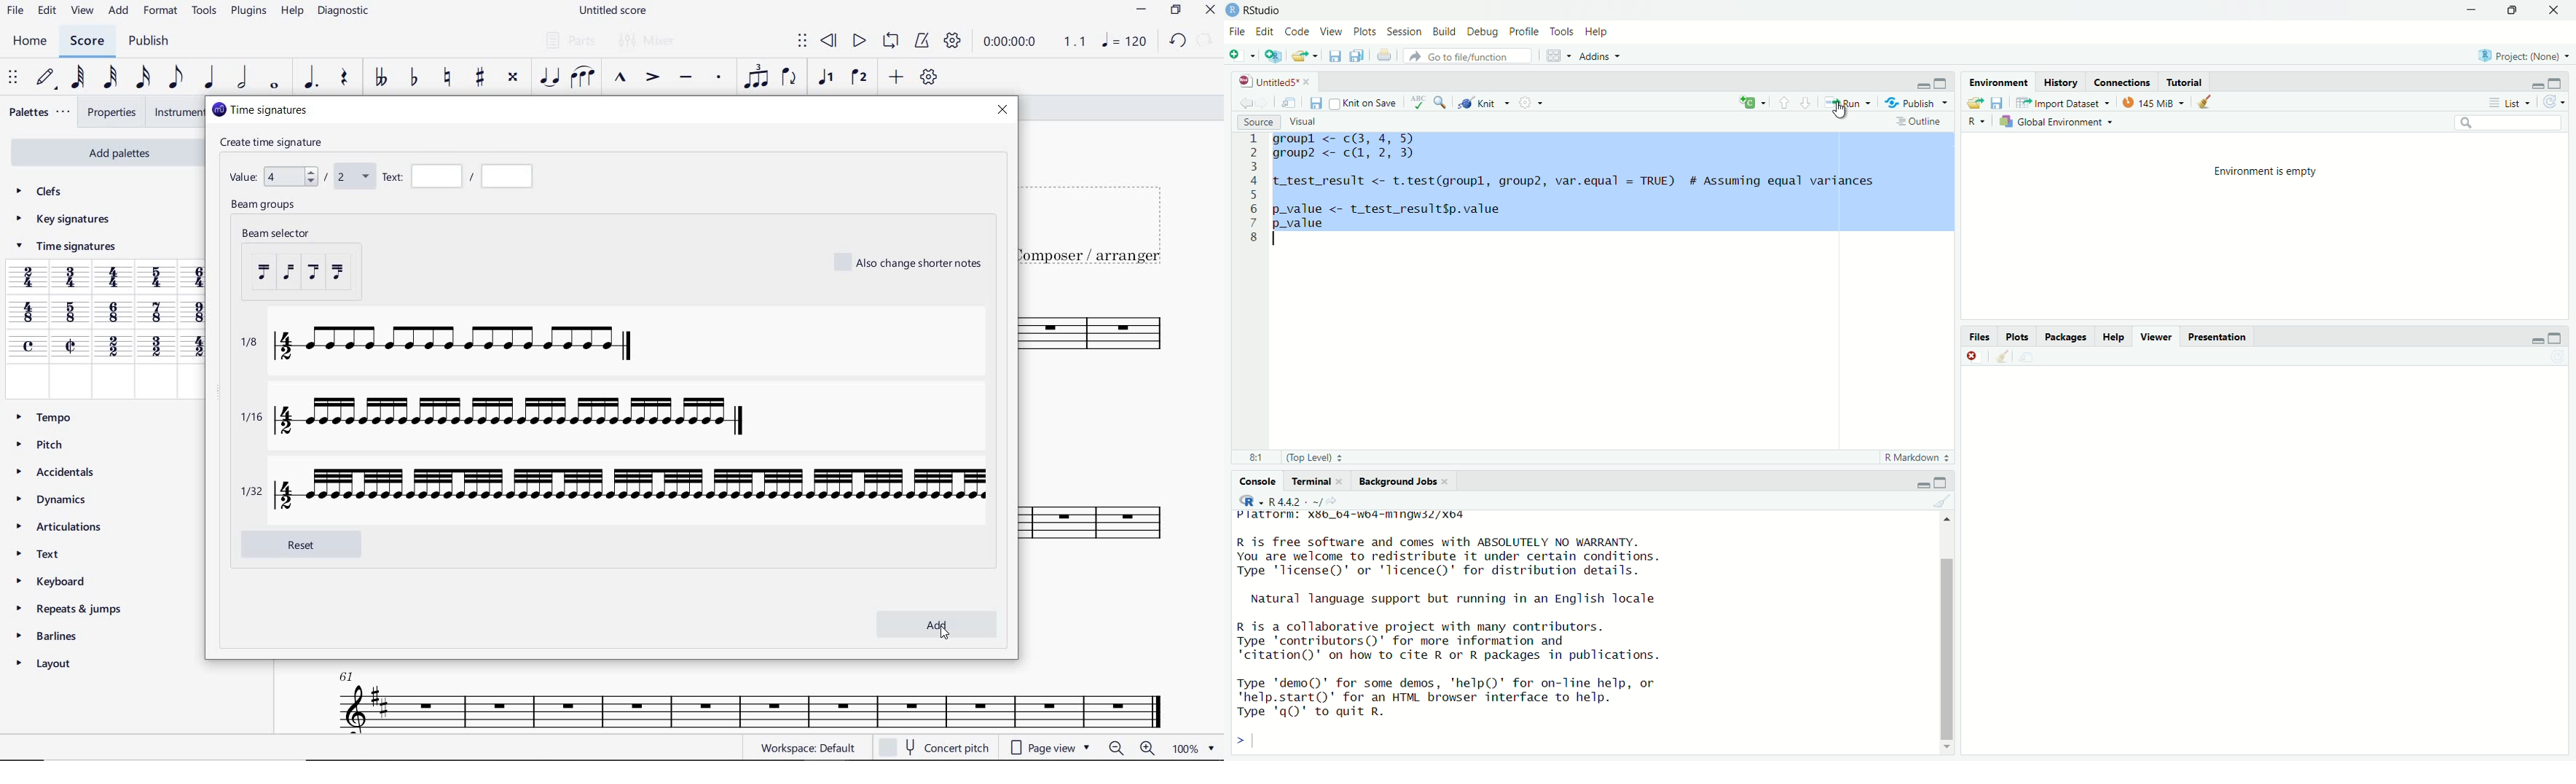 The width and height of the screenshot is (2576, 784). Describe the element at coordinates (1311, 457) in the screenshot. I see `(Top Level) =` at that location.